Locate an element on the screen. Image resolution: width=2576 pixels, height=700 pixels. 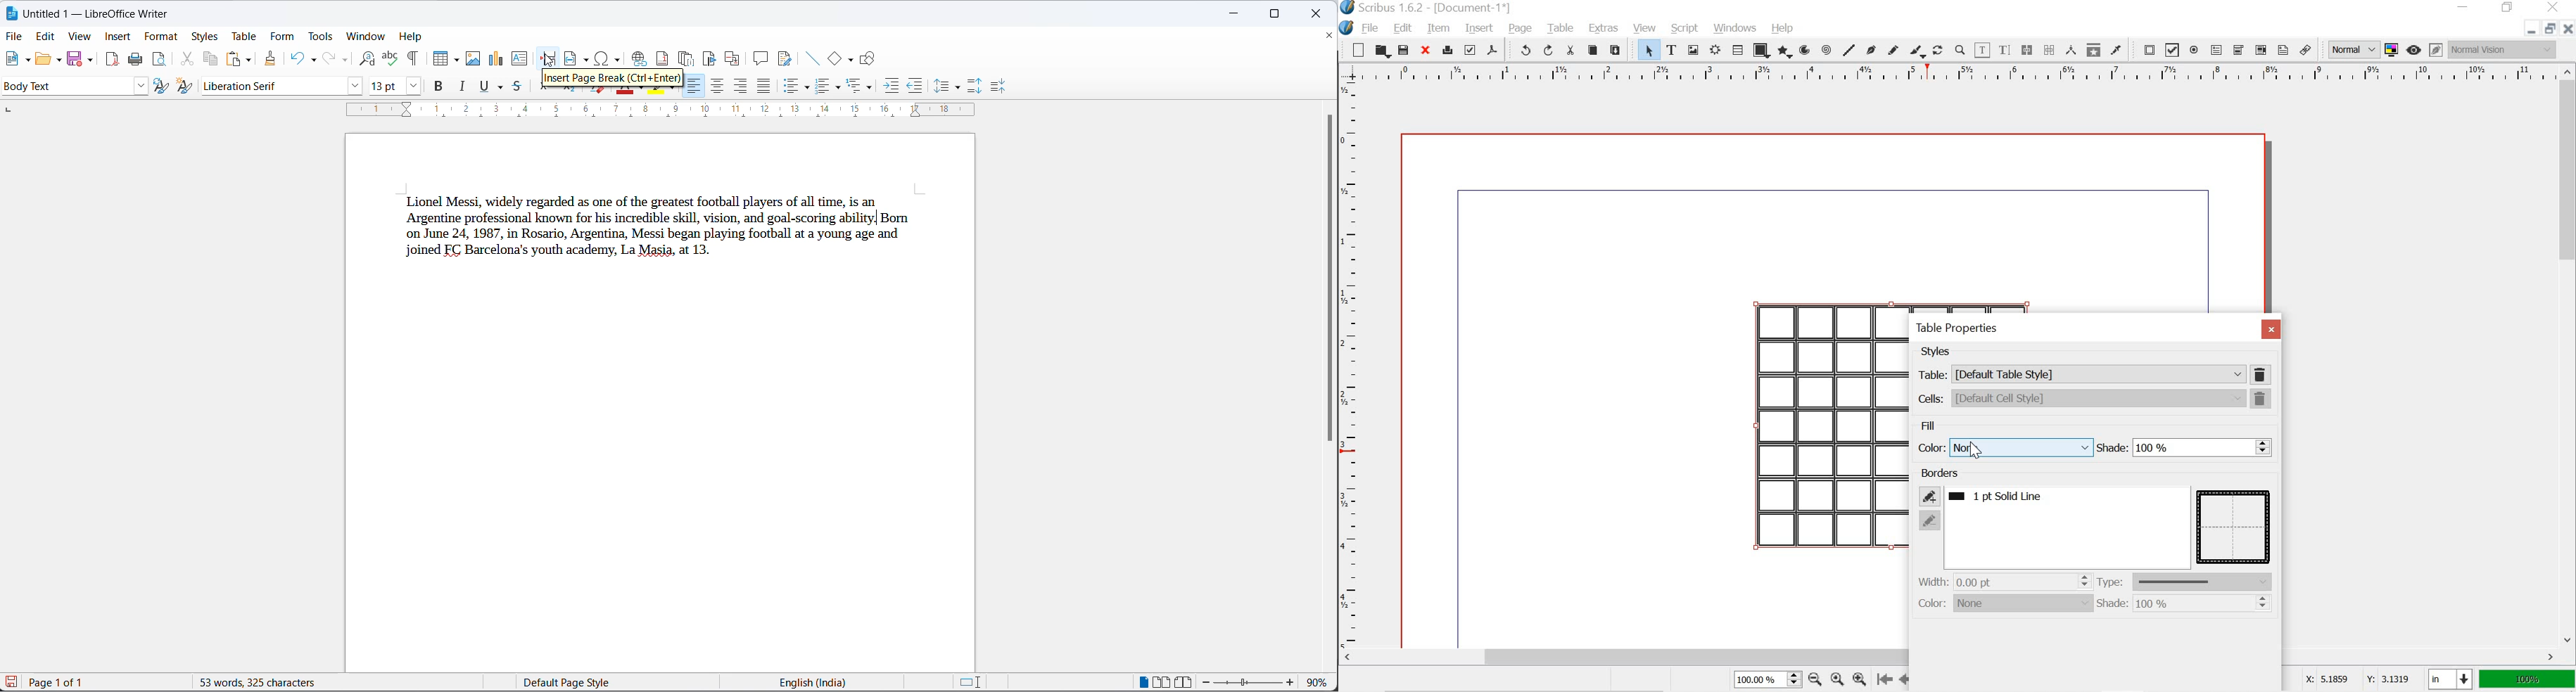
close is located at coordinates (1427, 51).